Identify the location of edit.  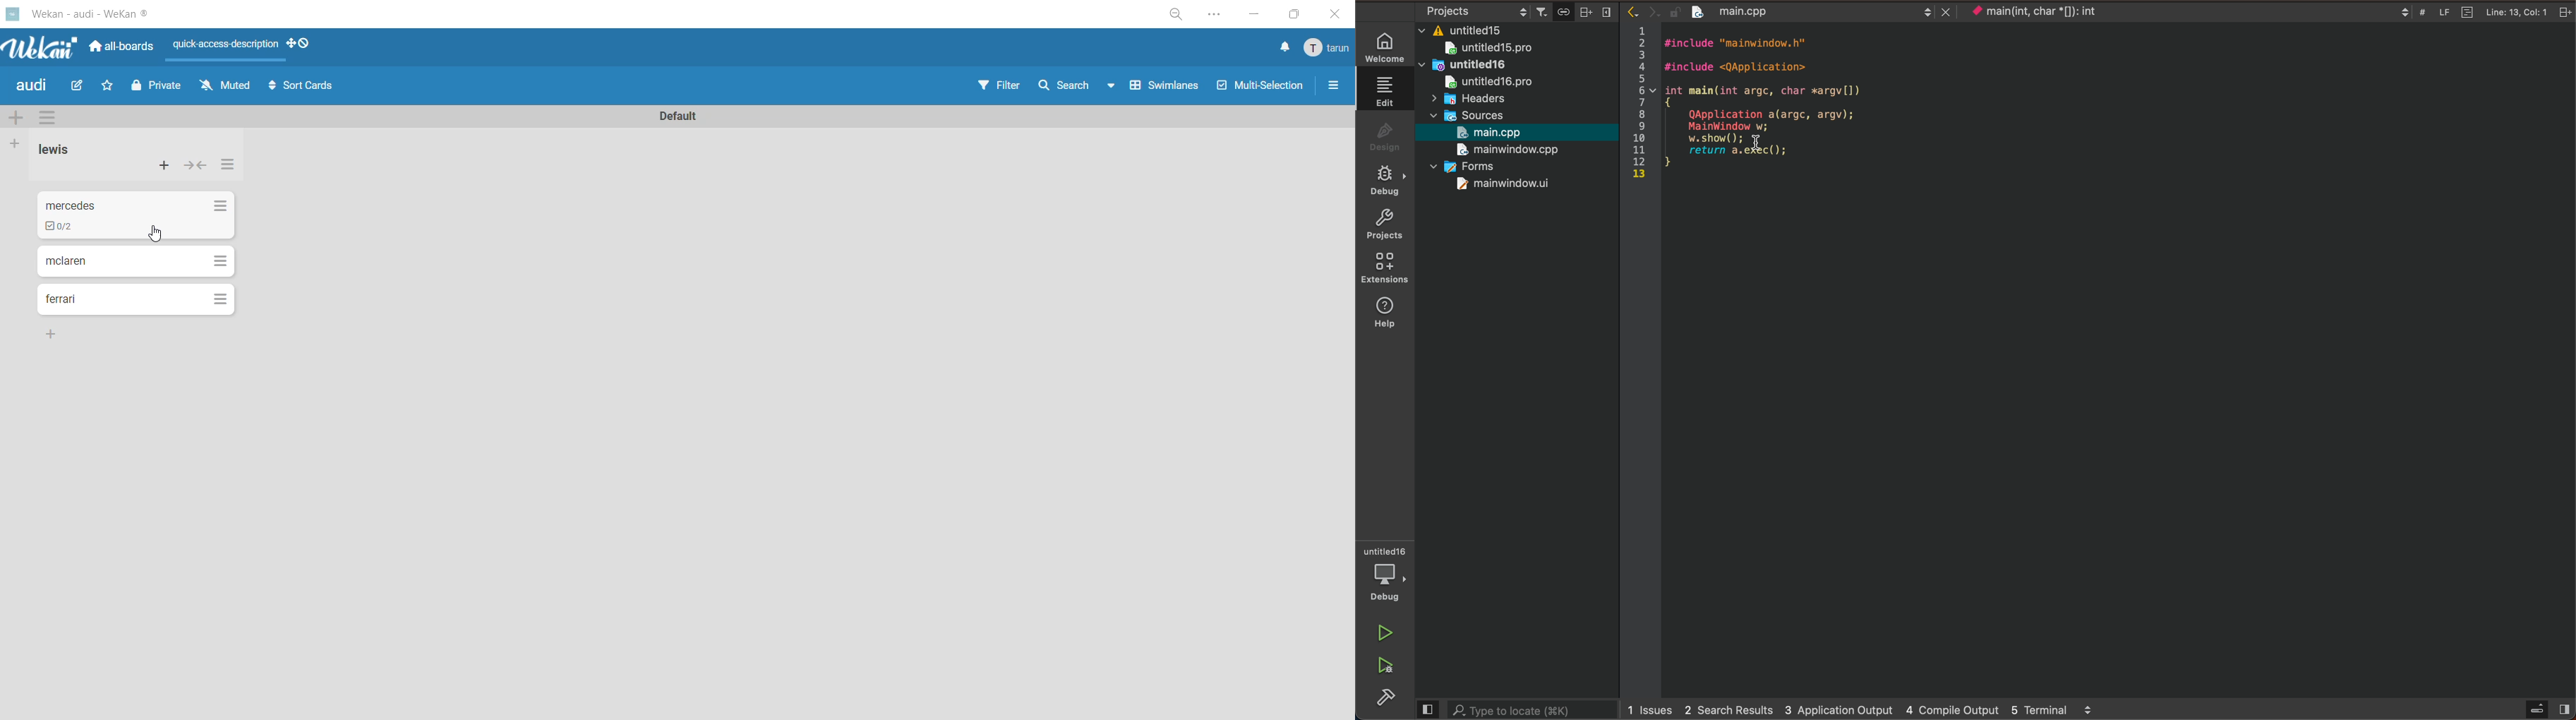
(1383, 91).